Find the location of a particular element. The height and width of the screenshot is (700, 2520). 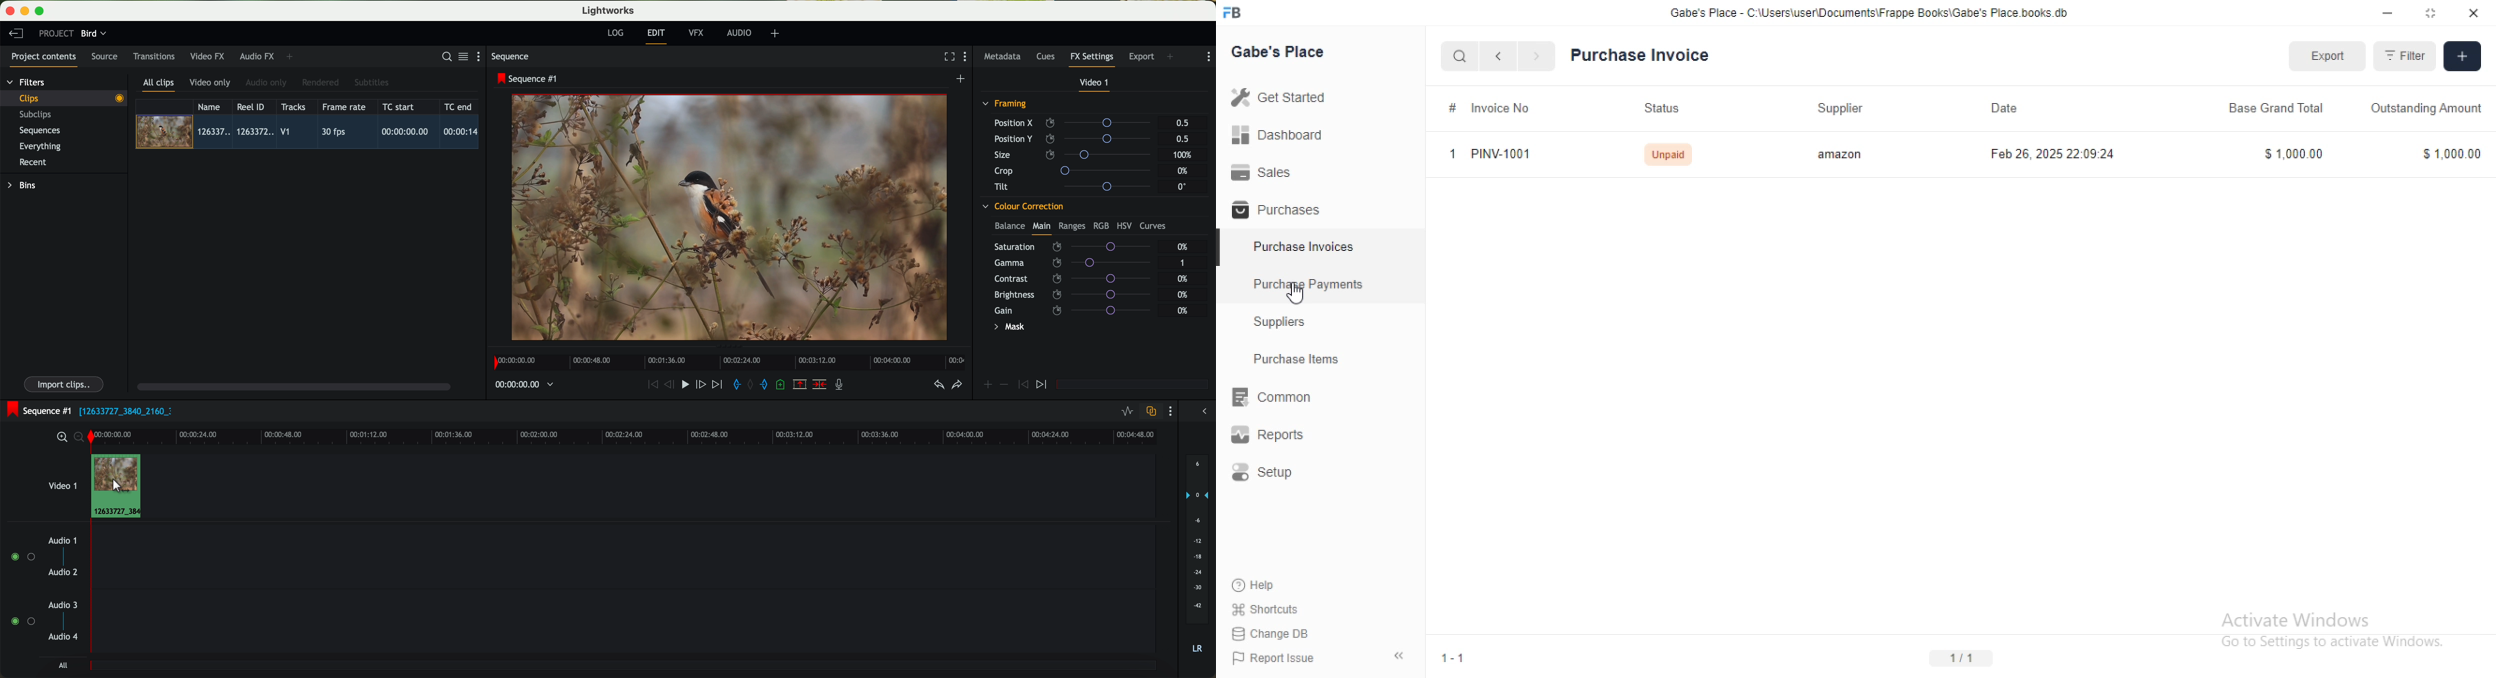

icon is located at coordinates (1004, 385).